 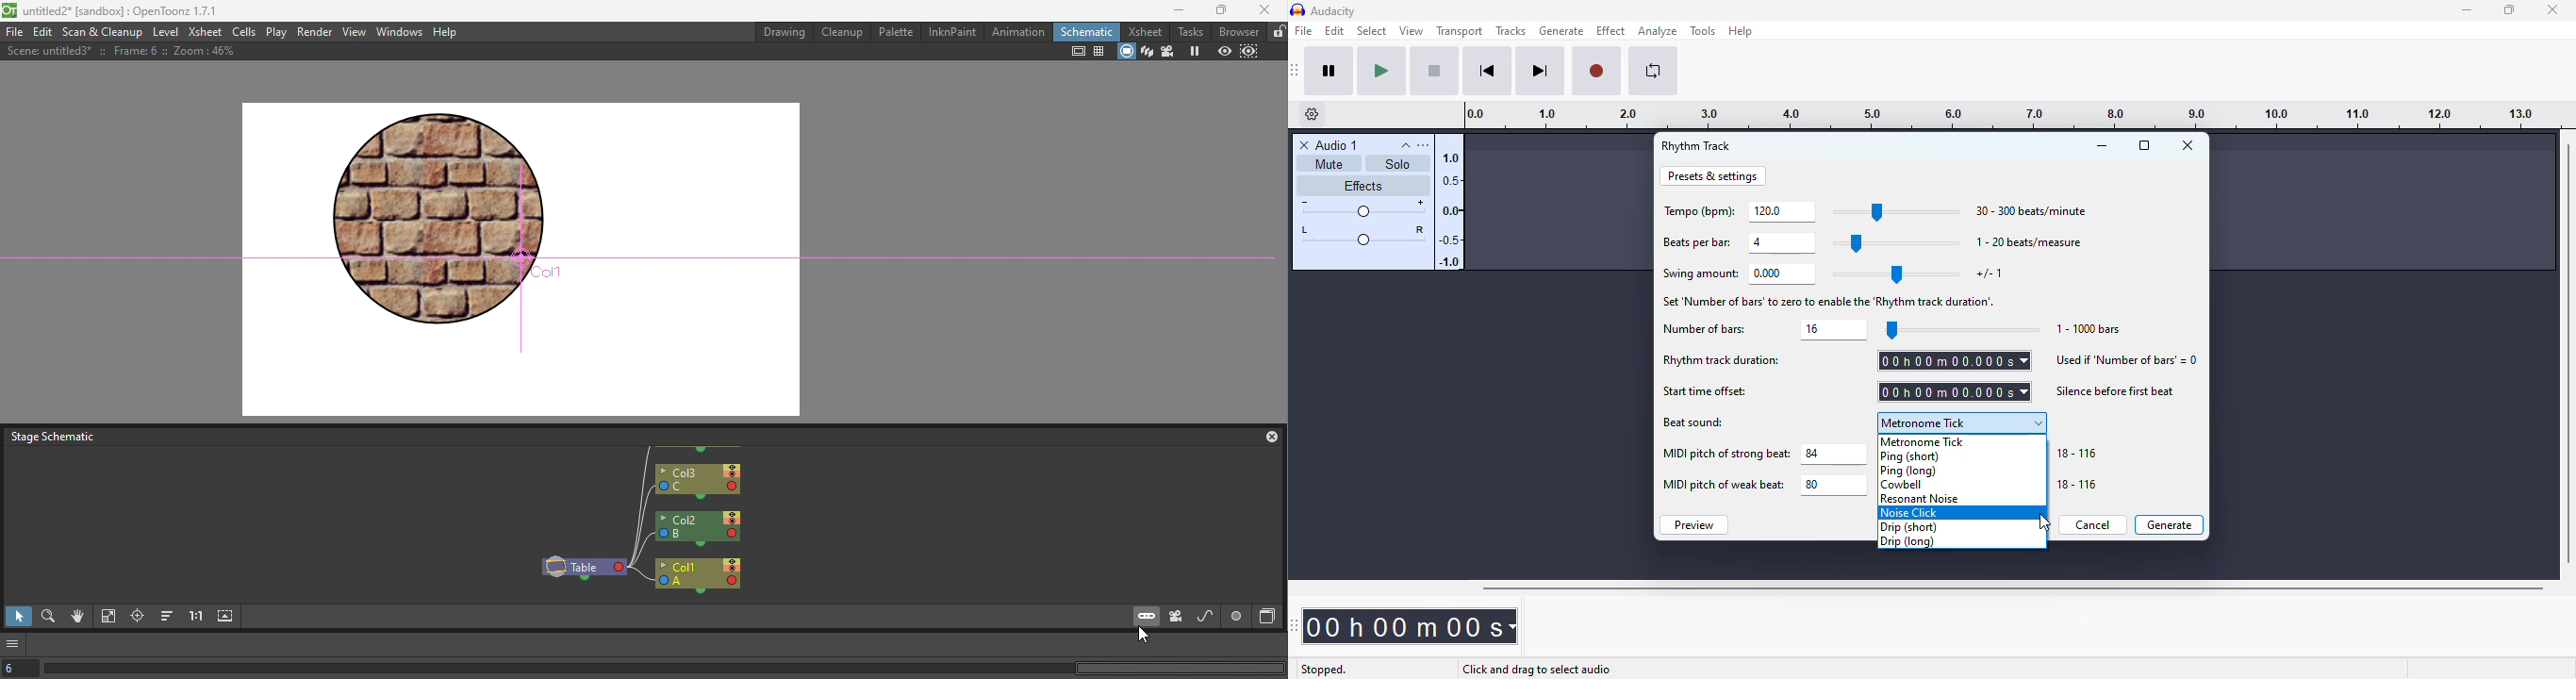 I want to click on untitled2* [sandbox]:OpenToonz 1.7.1, so click(x=112, y=12).